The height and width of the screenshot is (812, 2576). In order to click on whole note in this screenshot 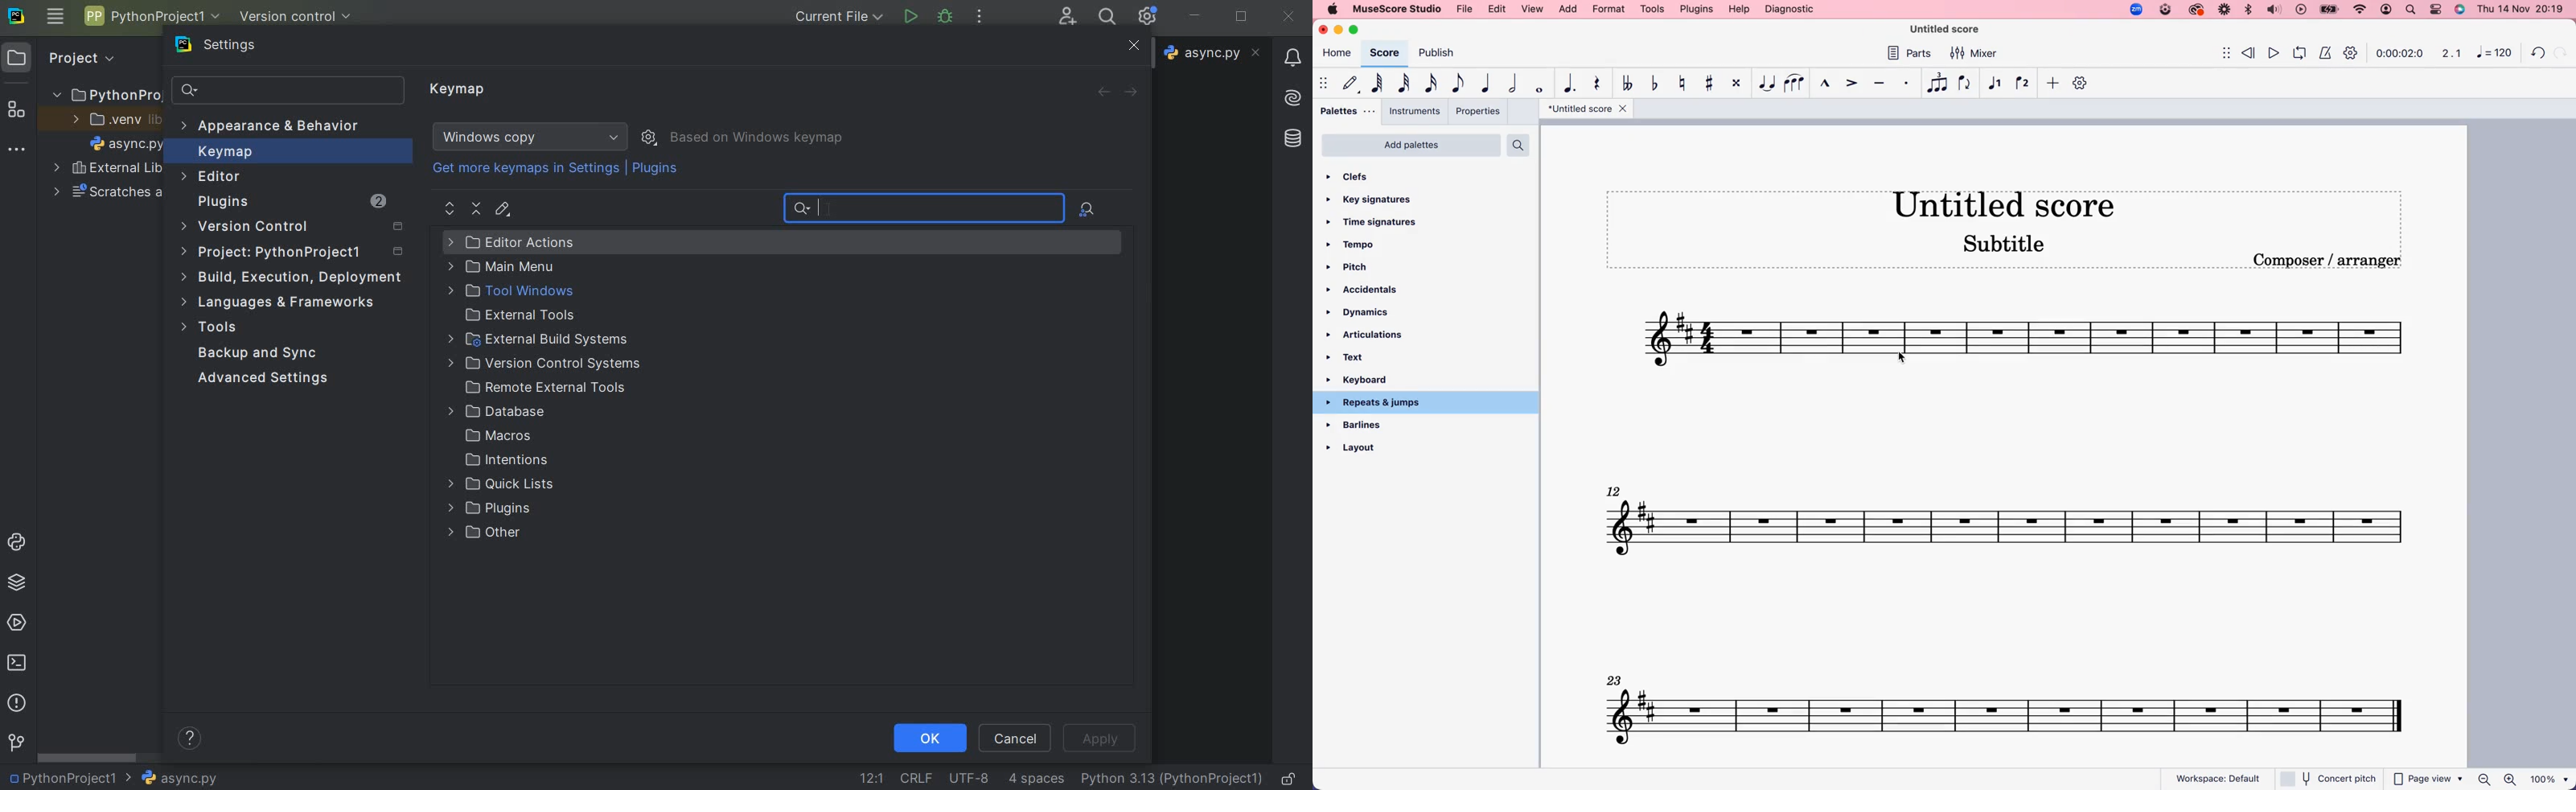, I will do `click(1542, 87)`.